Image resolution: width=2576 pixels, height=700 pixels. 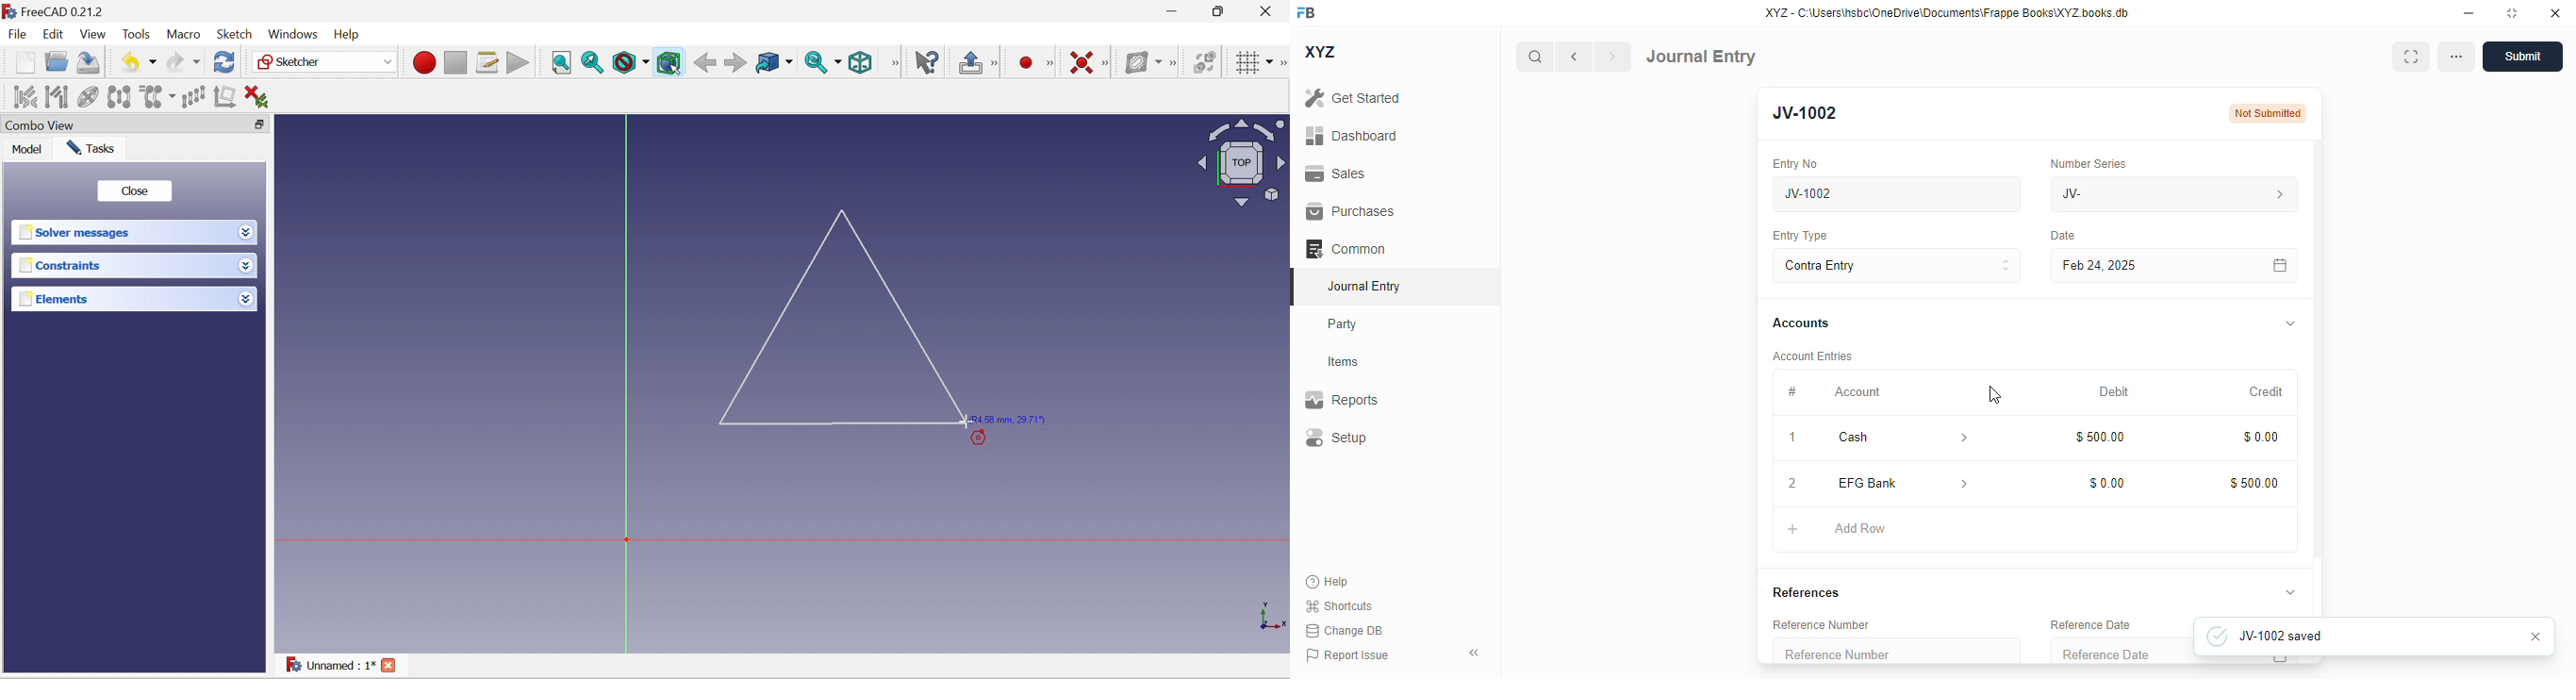 I want to click on 2, so click(x=1792, y=484).